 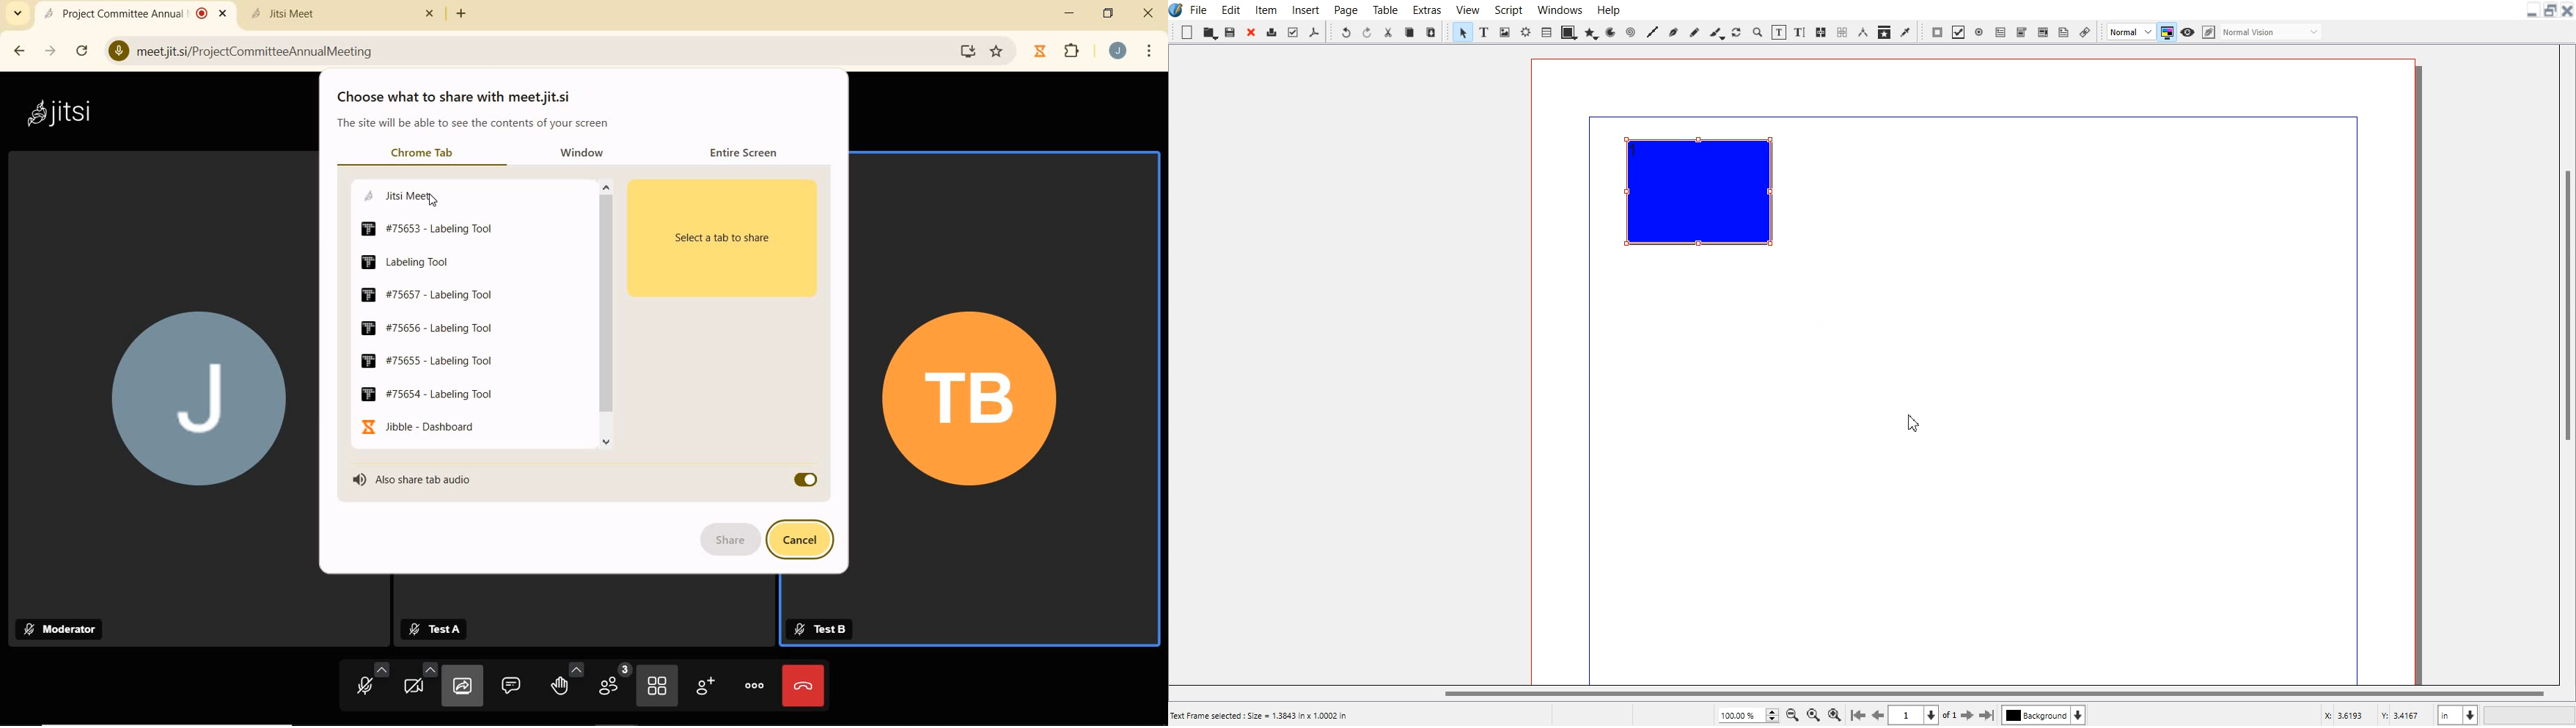 What do you see at coordinates (1860, 694) in the screenshot?
I see `Horizontal Scroll bar` at bounding box center [1860, 694].